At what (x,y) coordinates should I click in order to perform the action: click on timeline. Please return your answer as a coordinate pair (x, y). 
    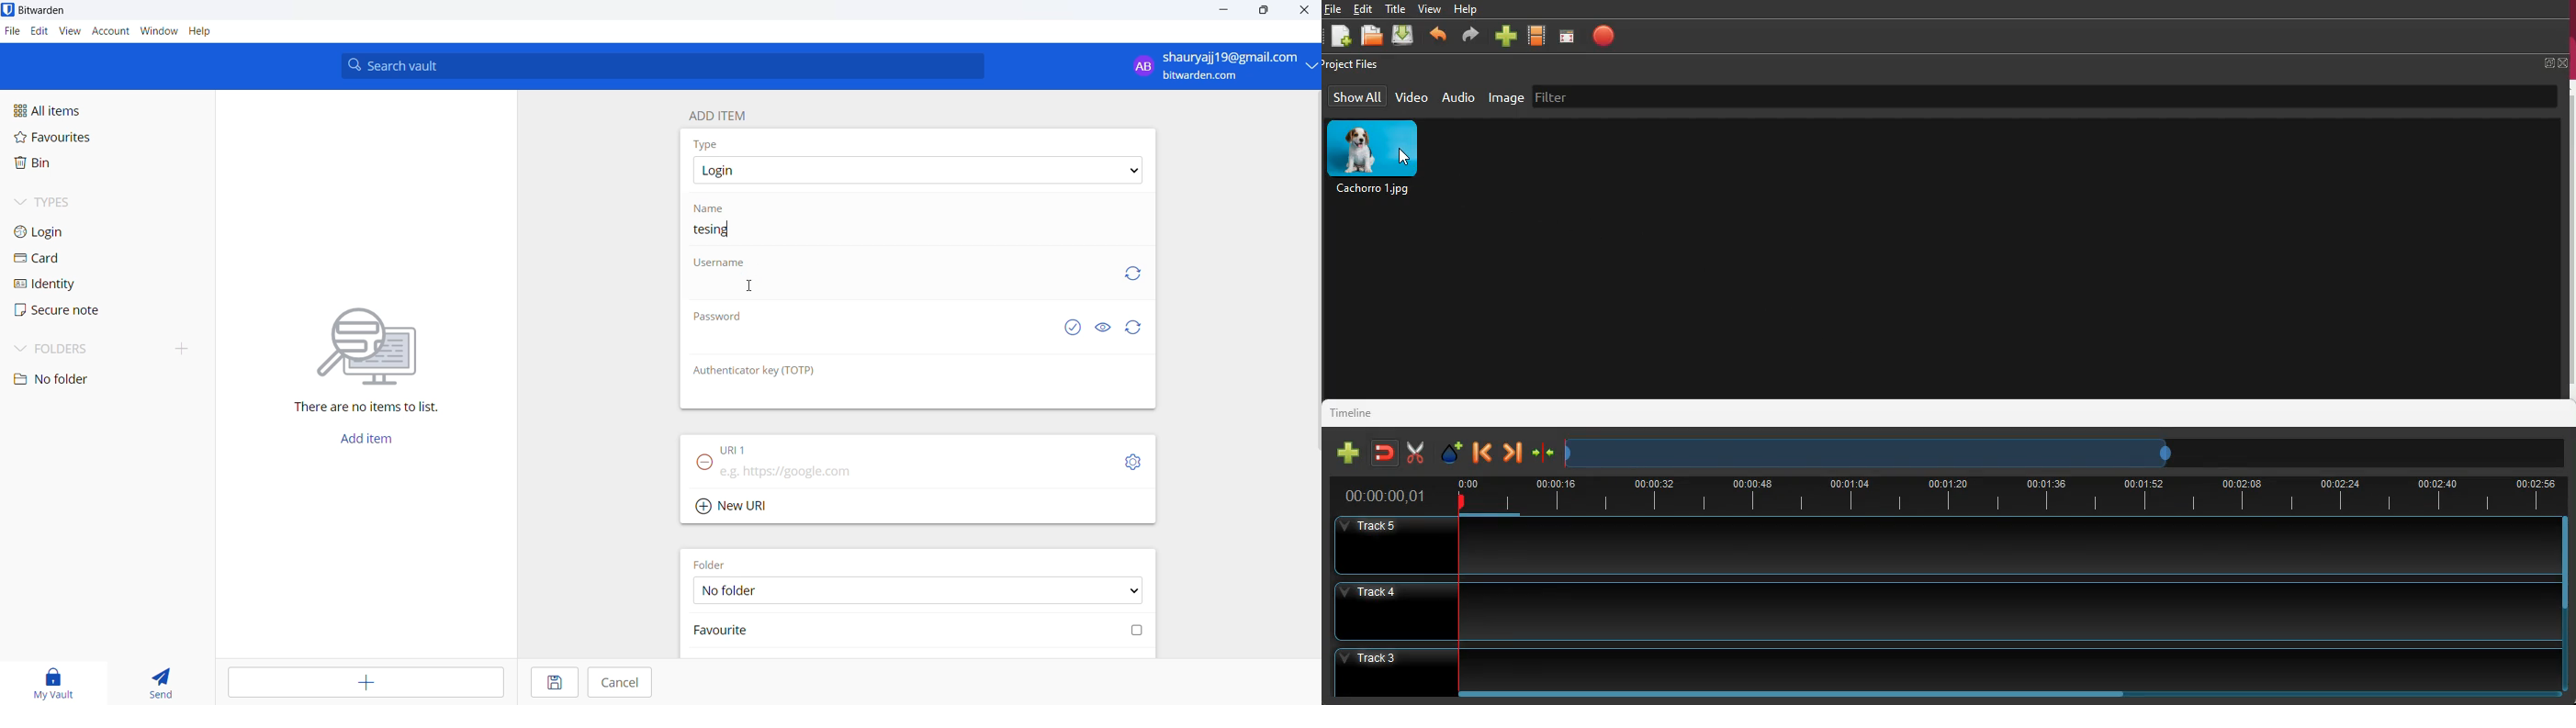
    Looking at the image, I should click on (1874, 453).